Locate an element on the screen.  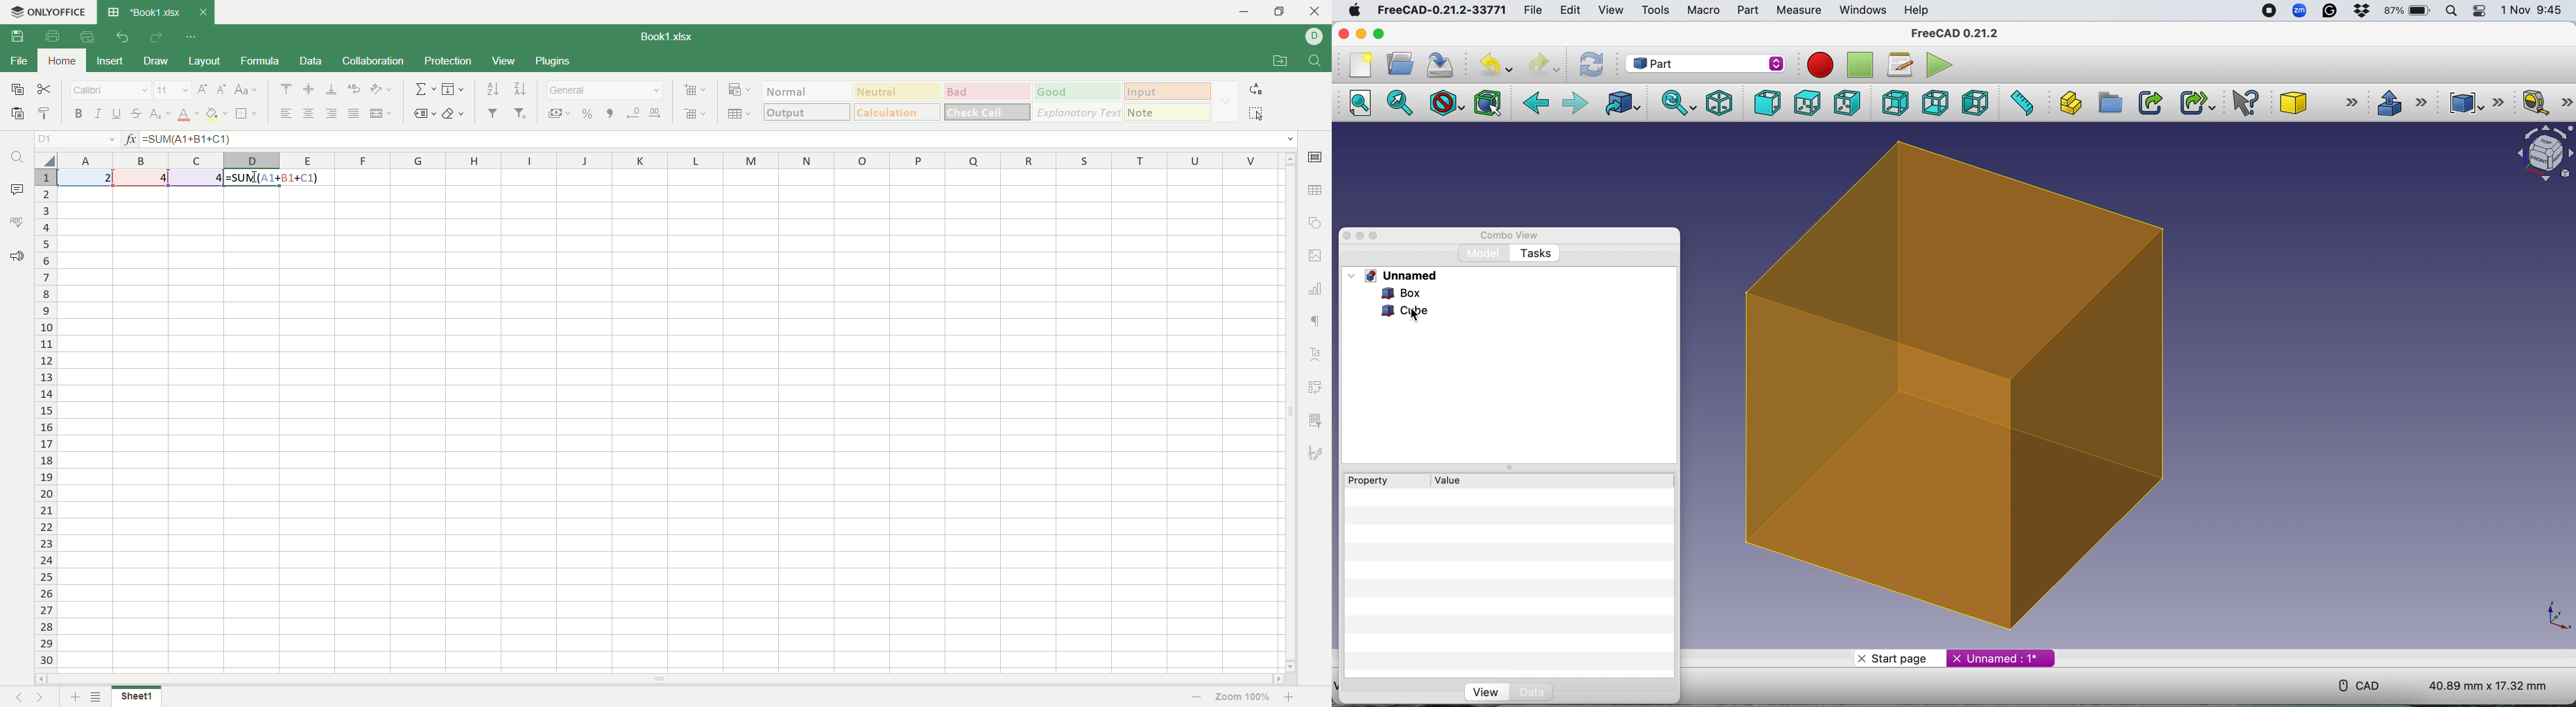
Go to linked object is located at coordinates (1624, 104).